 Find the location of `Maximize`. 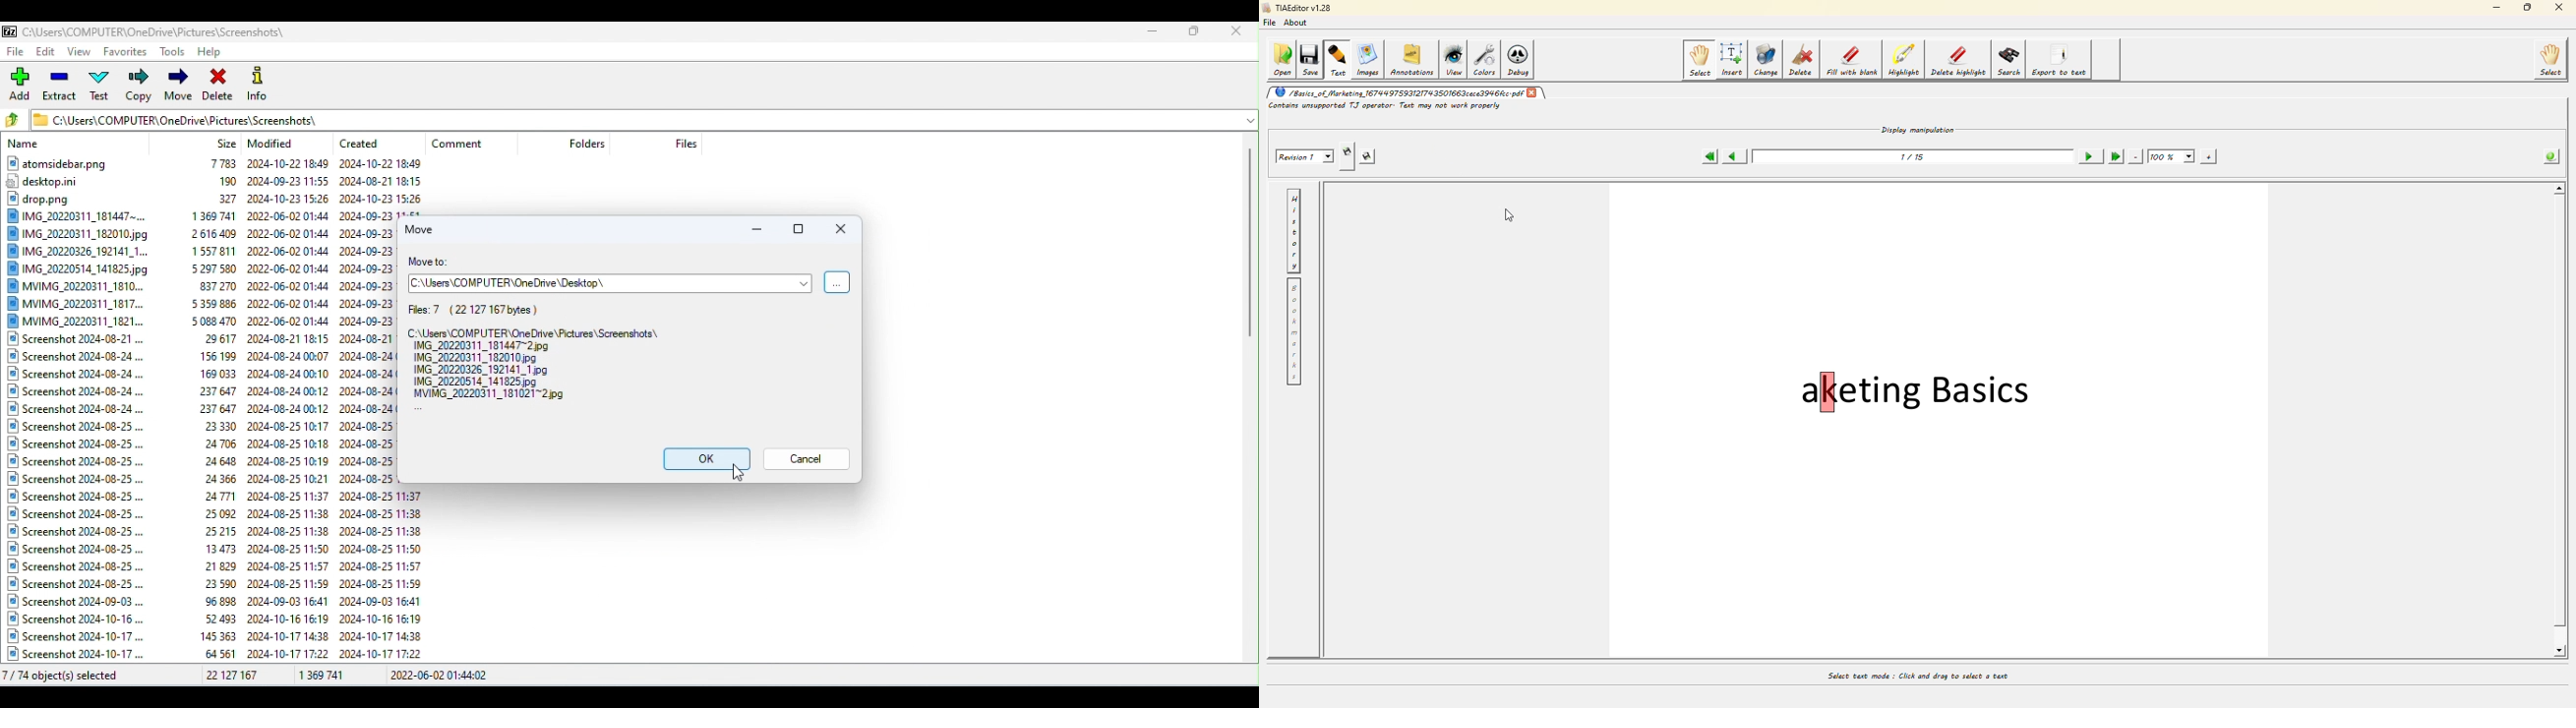

Maximize is located at coordinates (1194, 30).